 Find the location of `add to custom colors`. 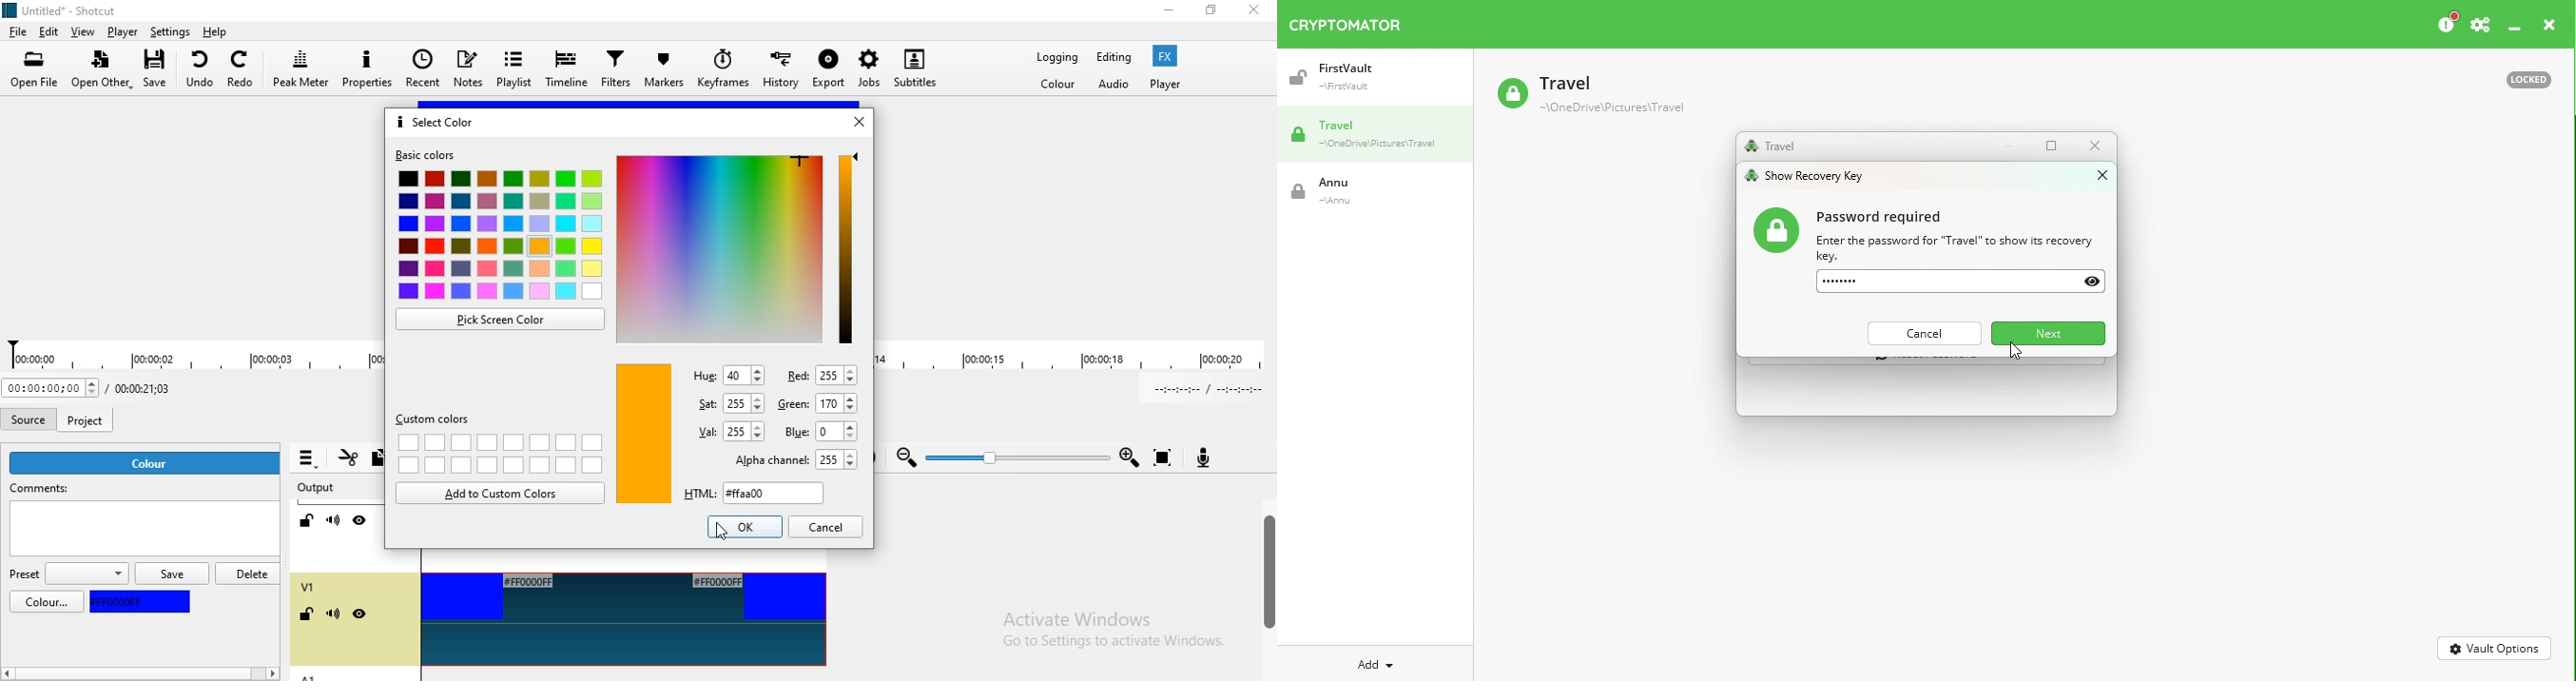

add to custom colors is located at coordinates (500, 494).